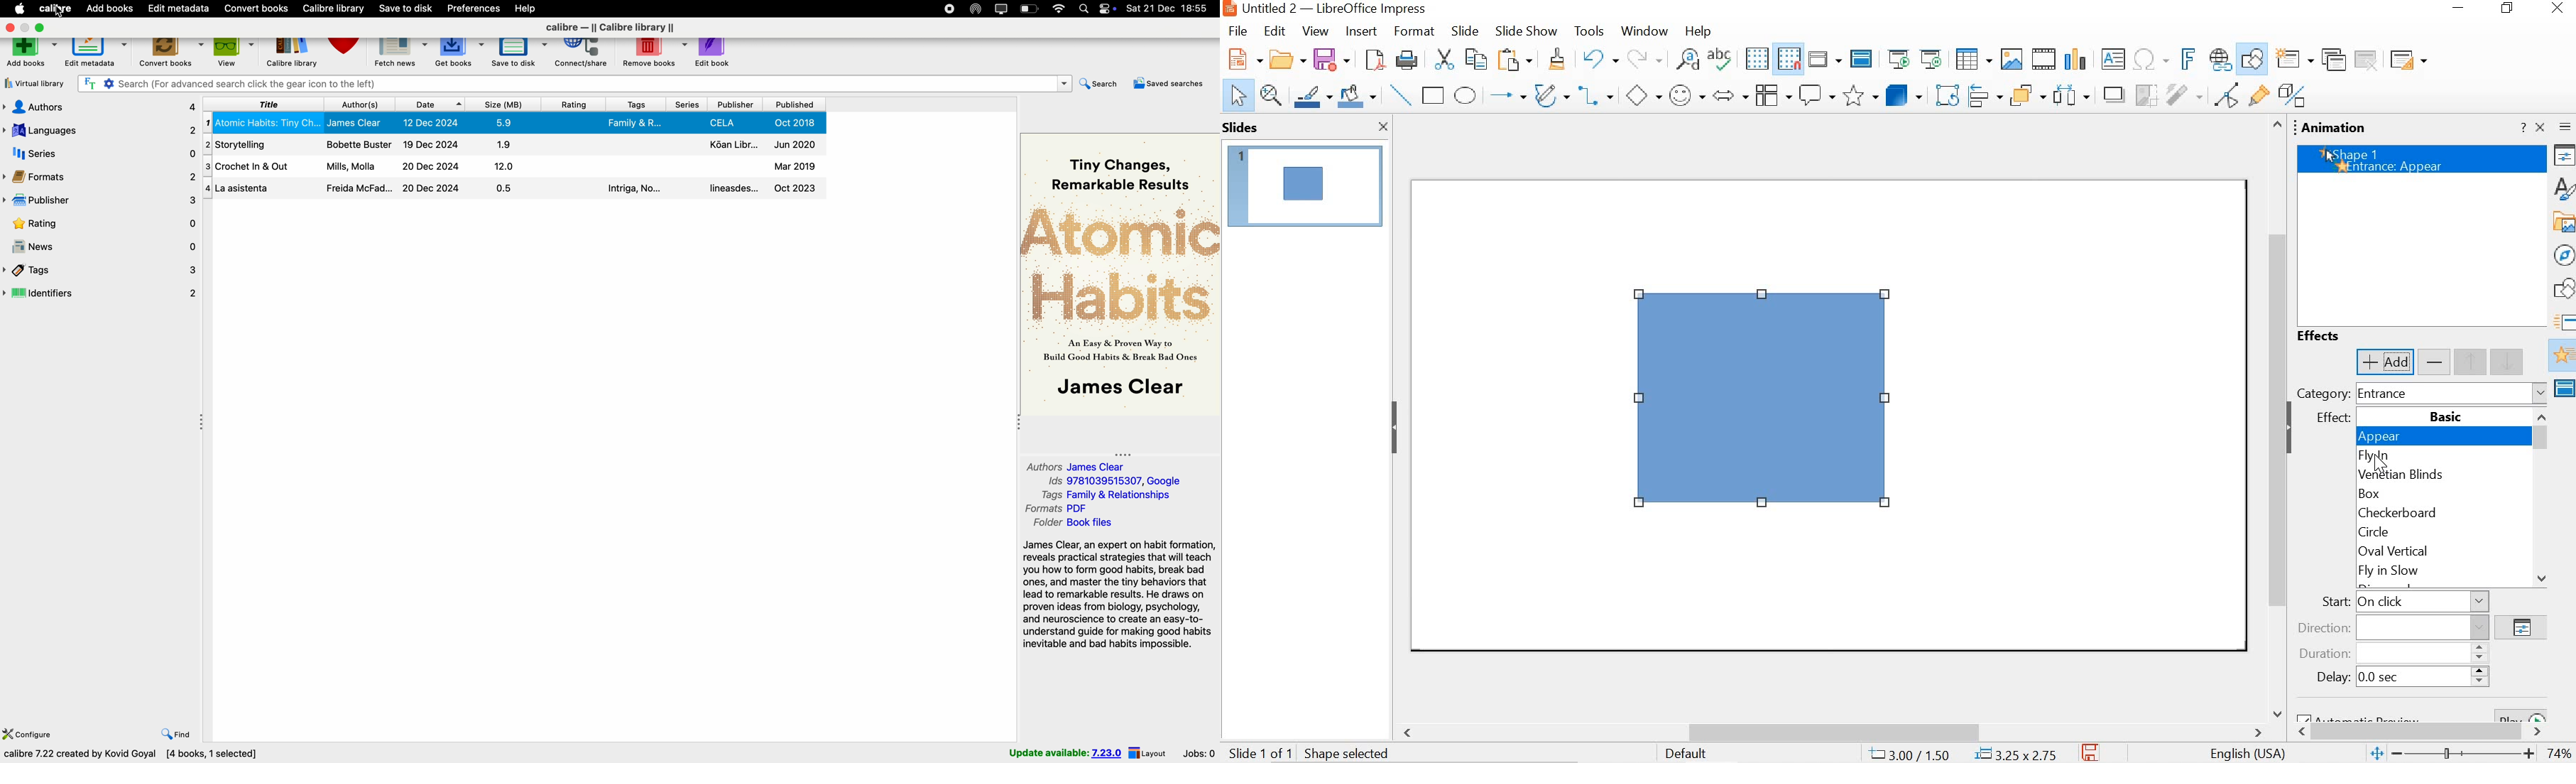  What do you see at coordinates (171, 56) in the screenshot?
I see `convert books` at bounding box center [171, 56].